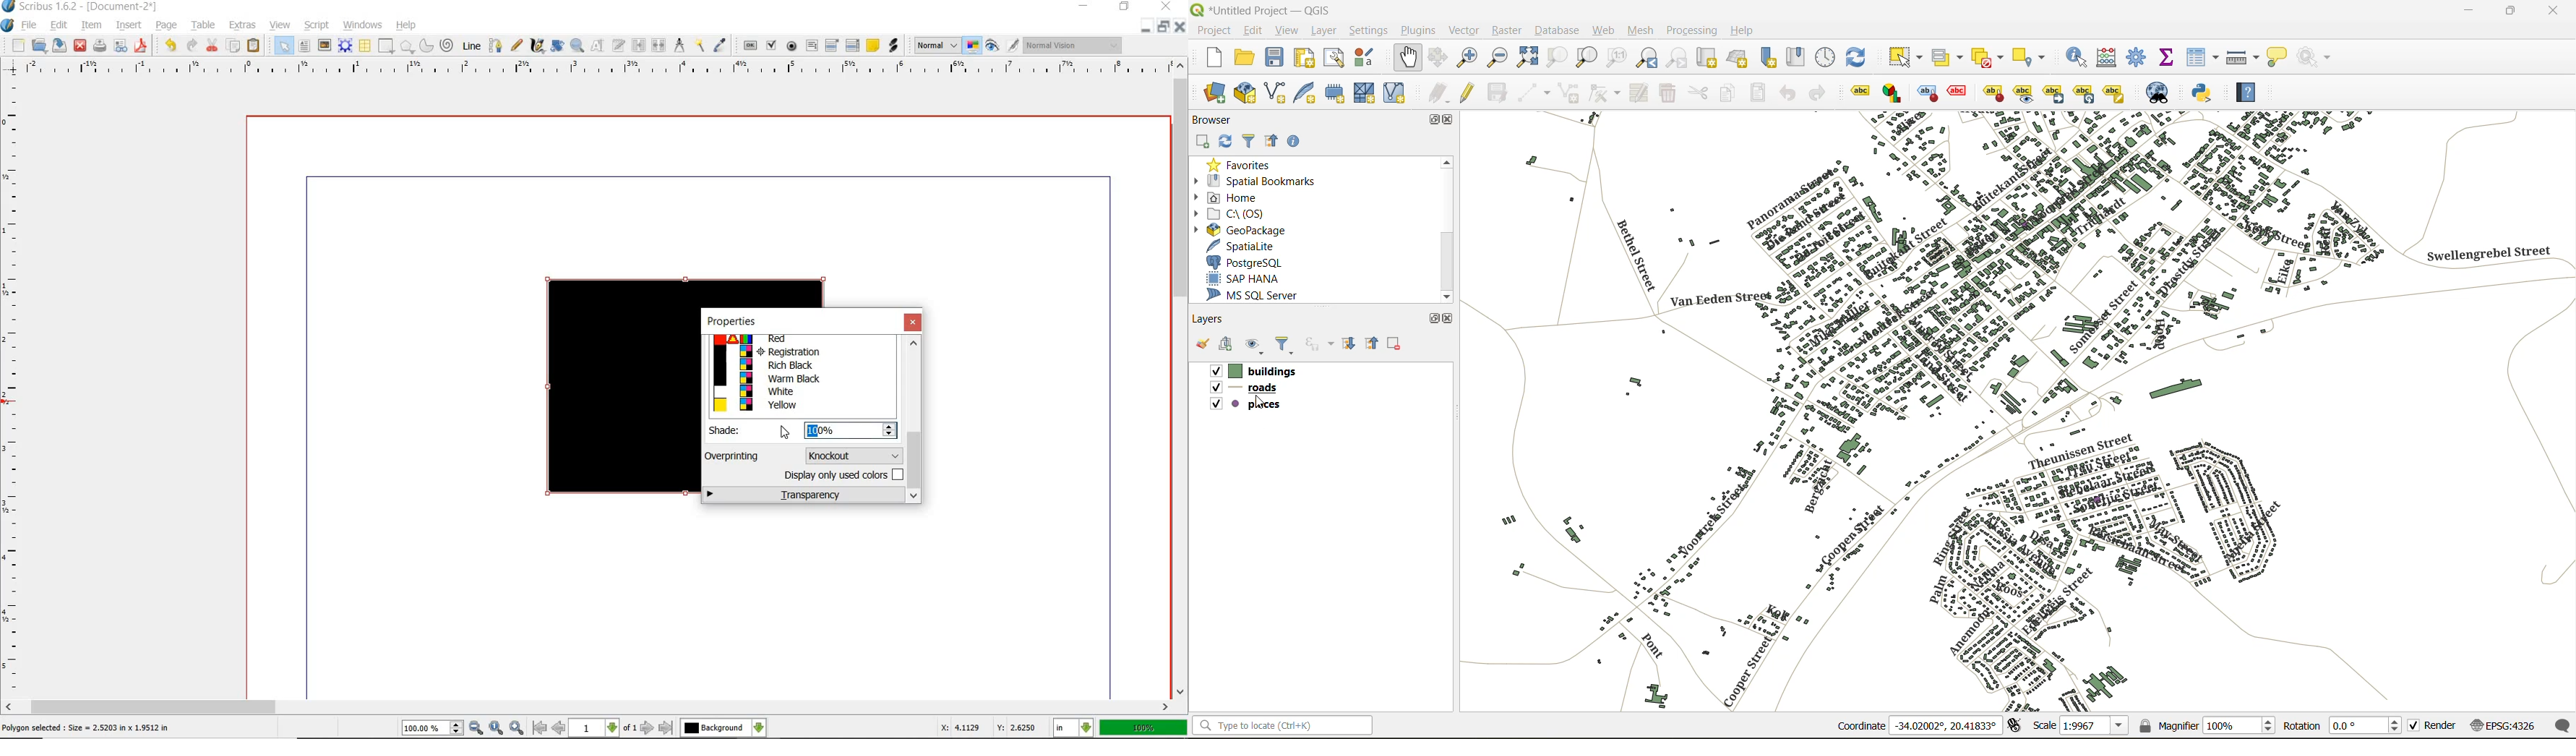  What do you see at coordinates (1370, 59) in the screenshot?
I see `style manager` at bounding box center [1370, 59].